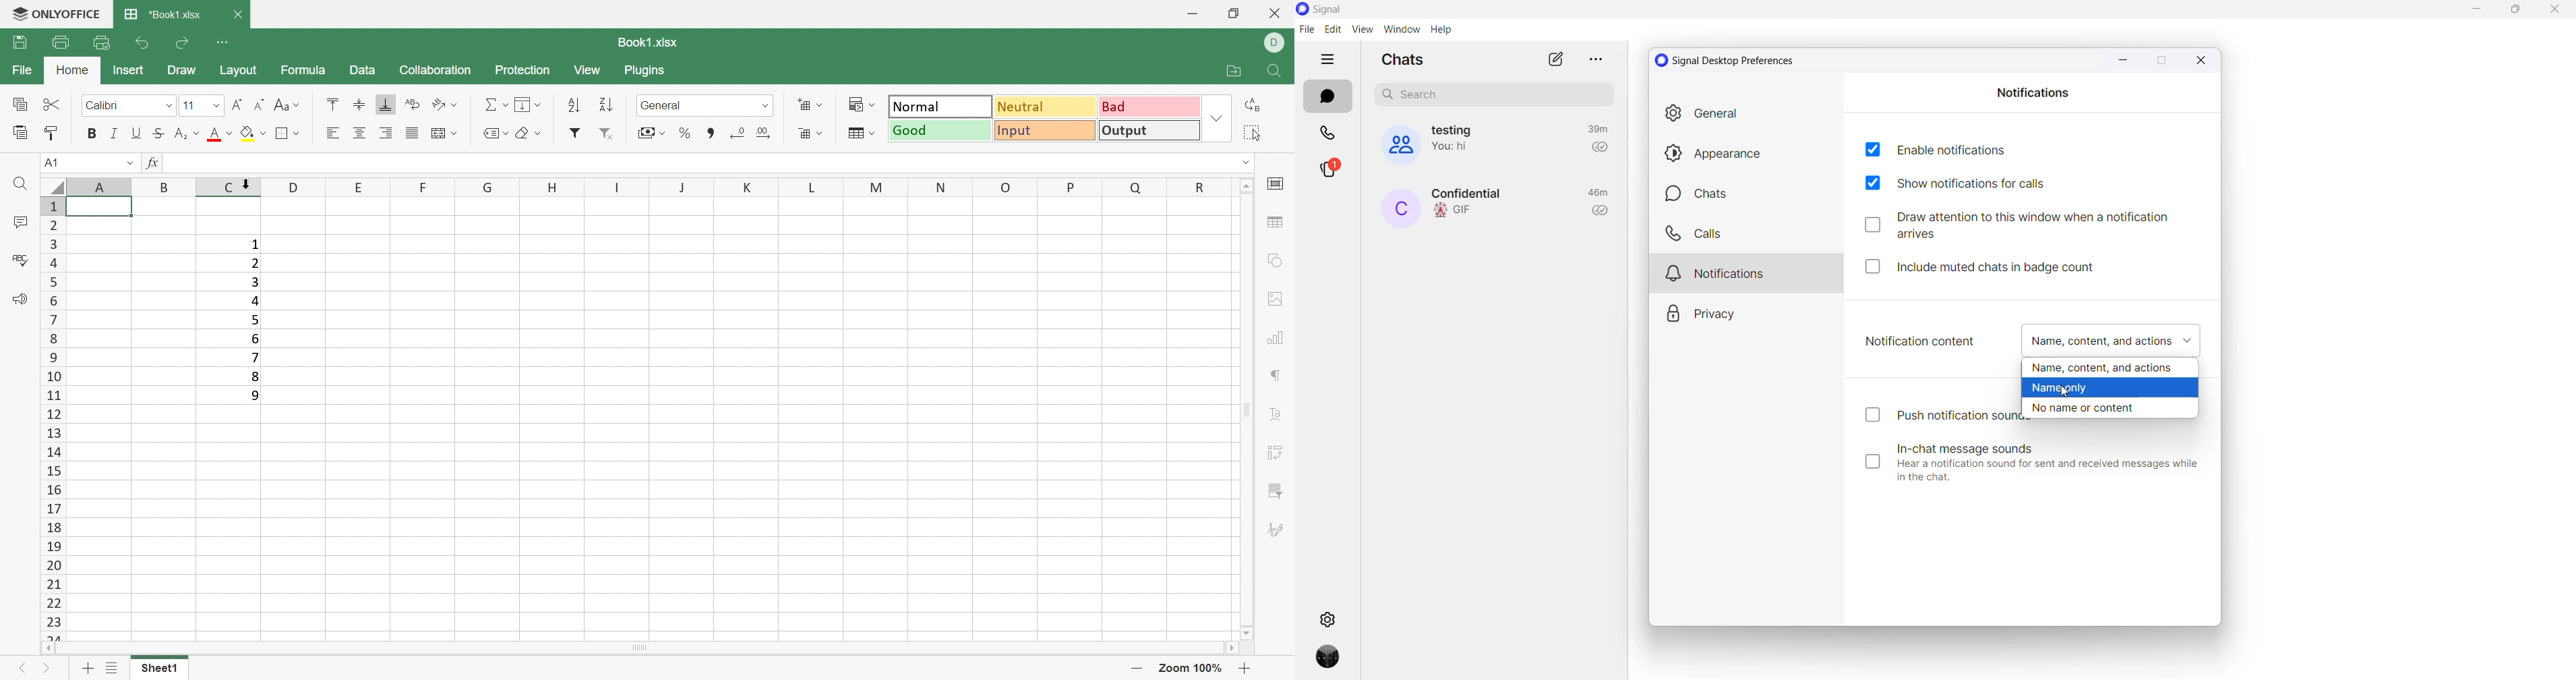 The image size is (2576, 700). I want to click on Paragraph settings, so click(1278, 377).